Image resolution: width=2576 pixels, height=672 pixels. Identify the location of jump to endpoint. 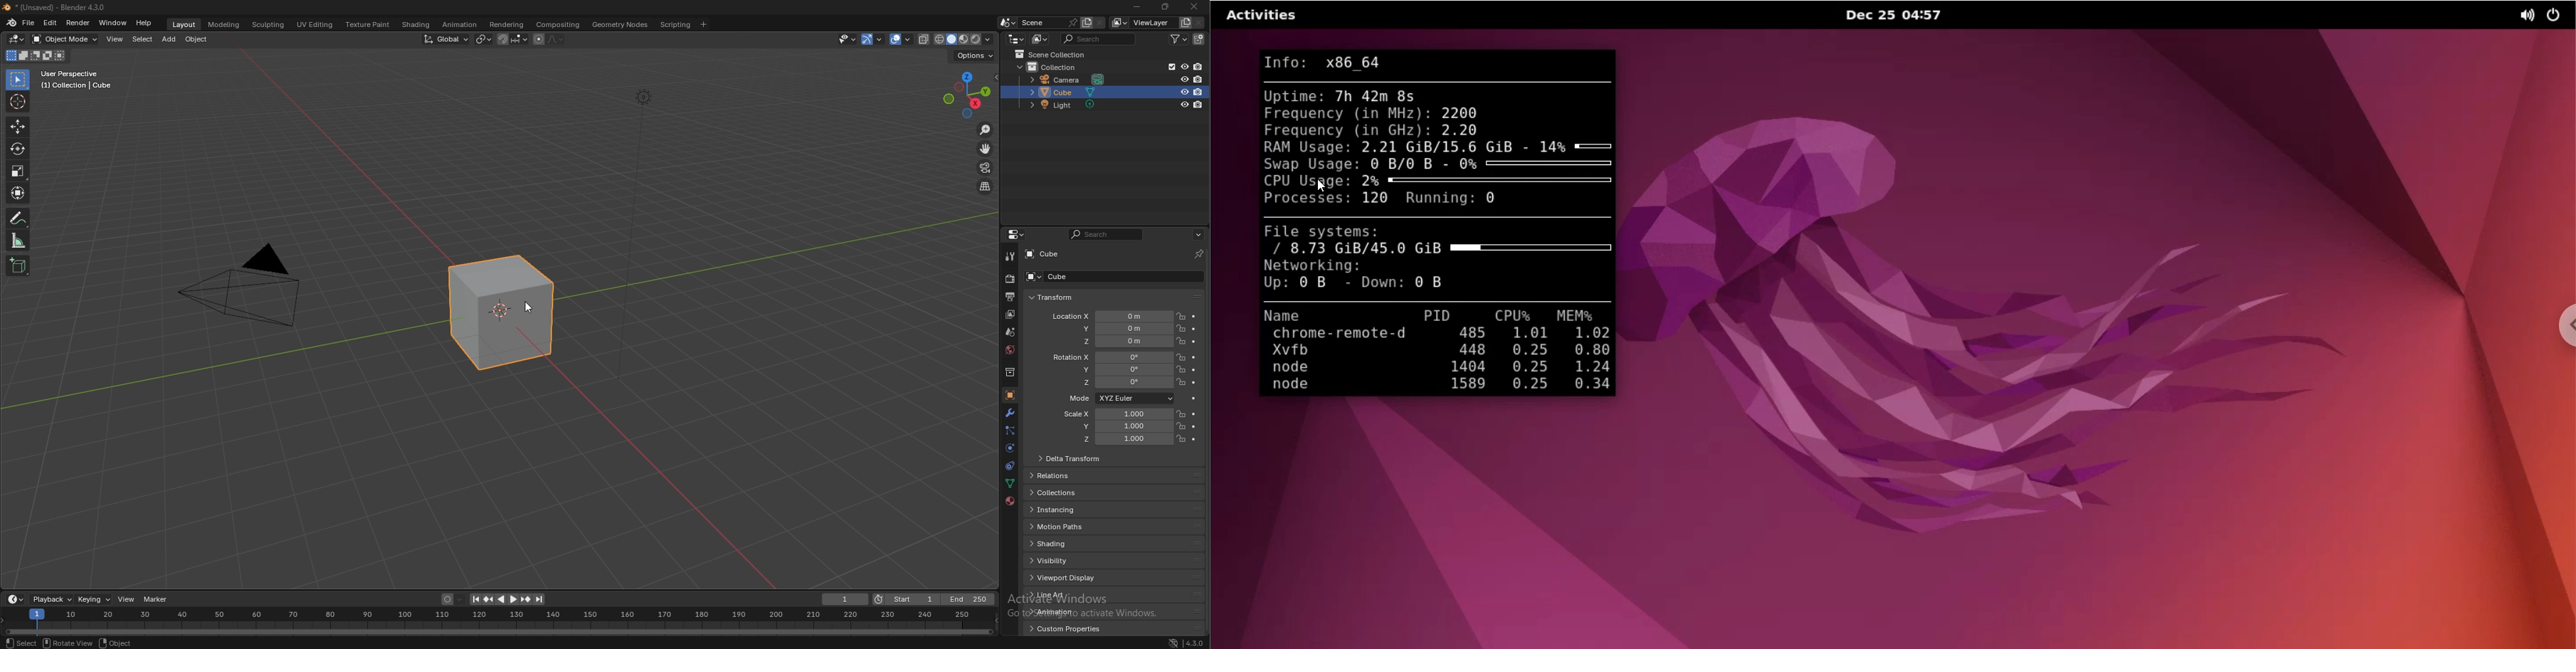
(475, 599).